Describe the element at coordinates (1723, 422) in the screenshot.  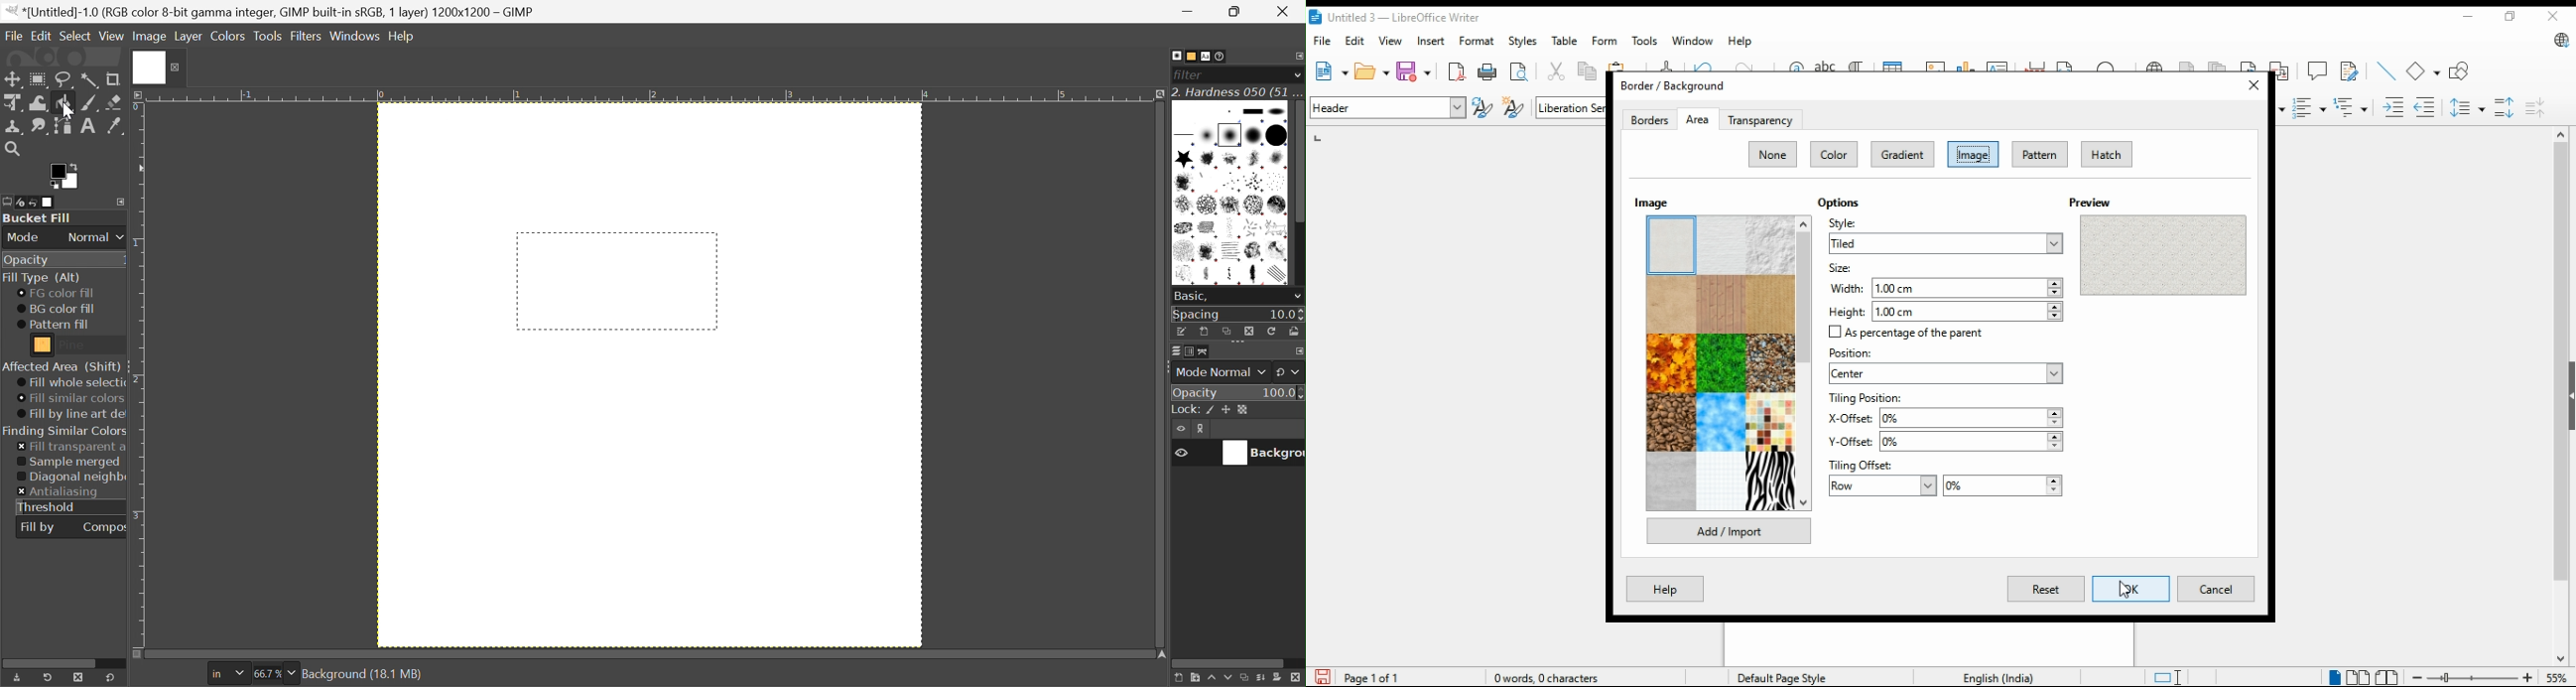
I see `image option 11` at that location.